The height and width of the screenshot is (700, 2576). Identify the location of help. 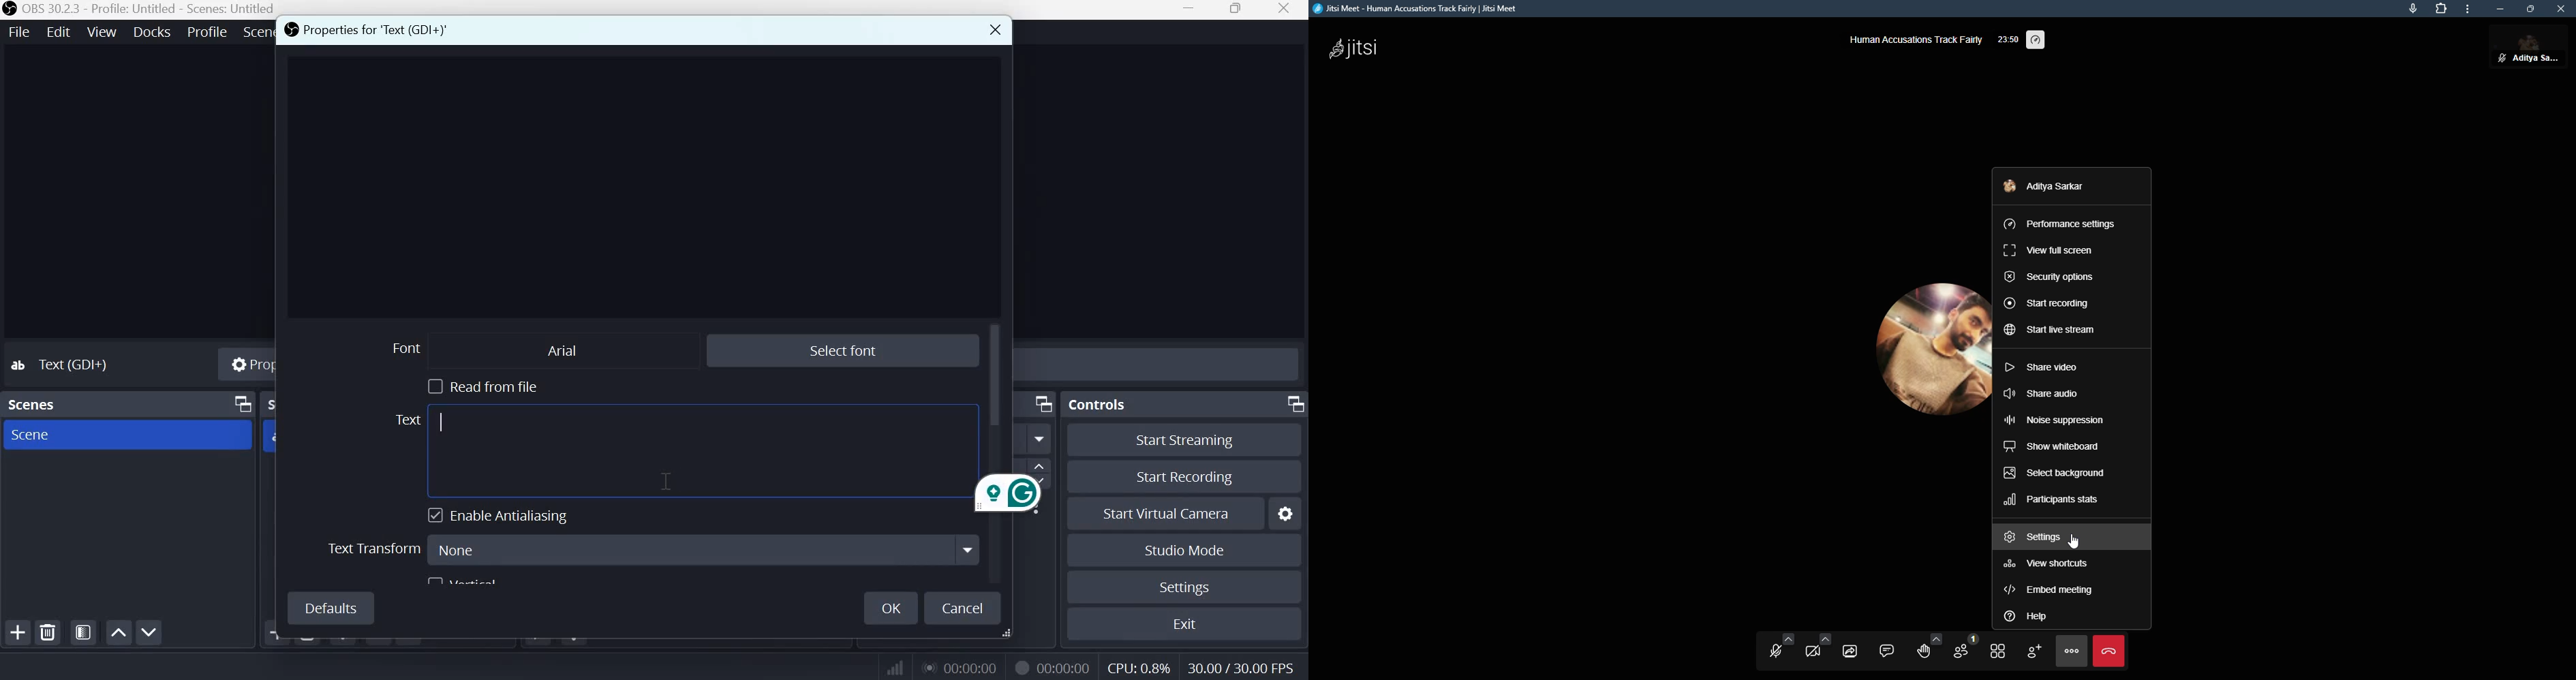
(2026, 615).